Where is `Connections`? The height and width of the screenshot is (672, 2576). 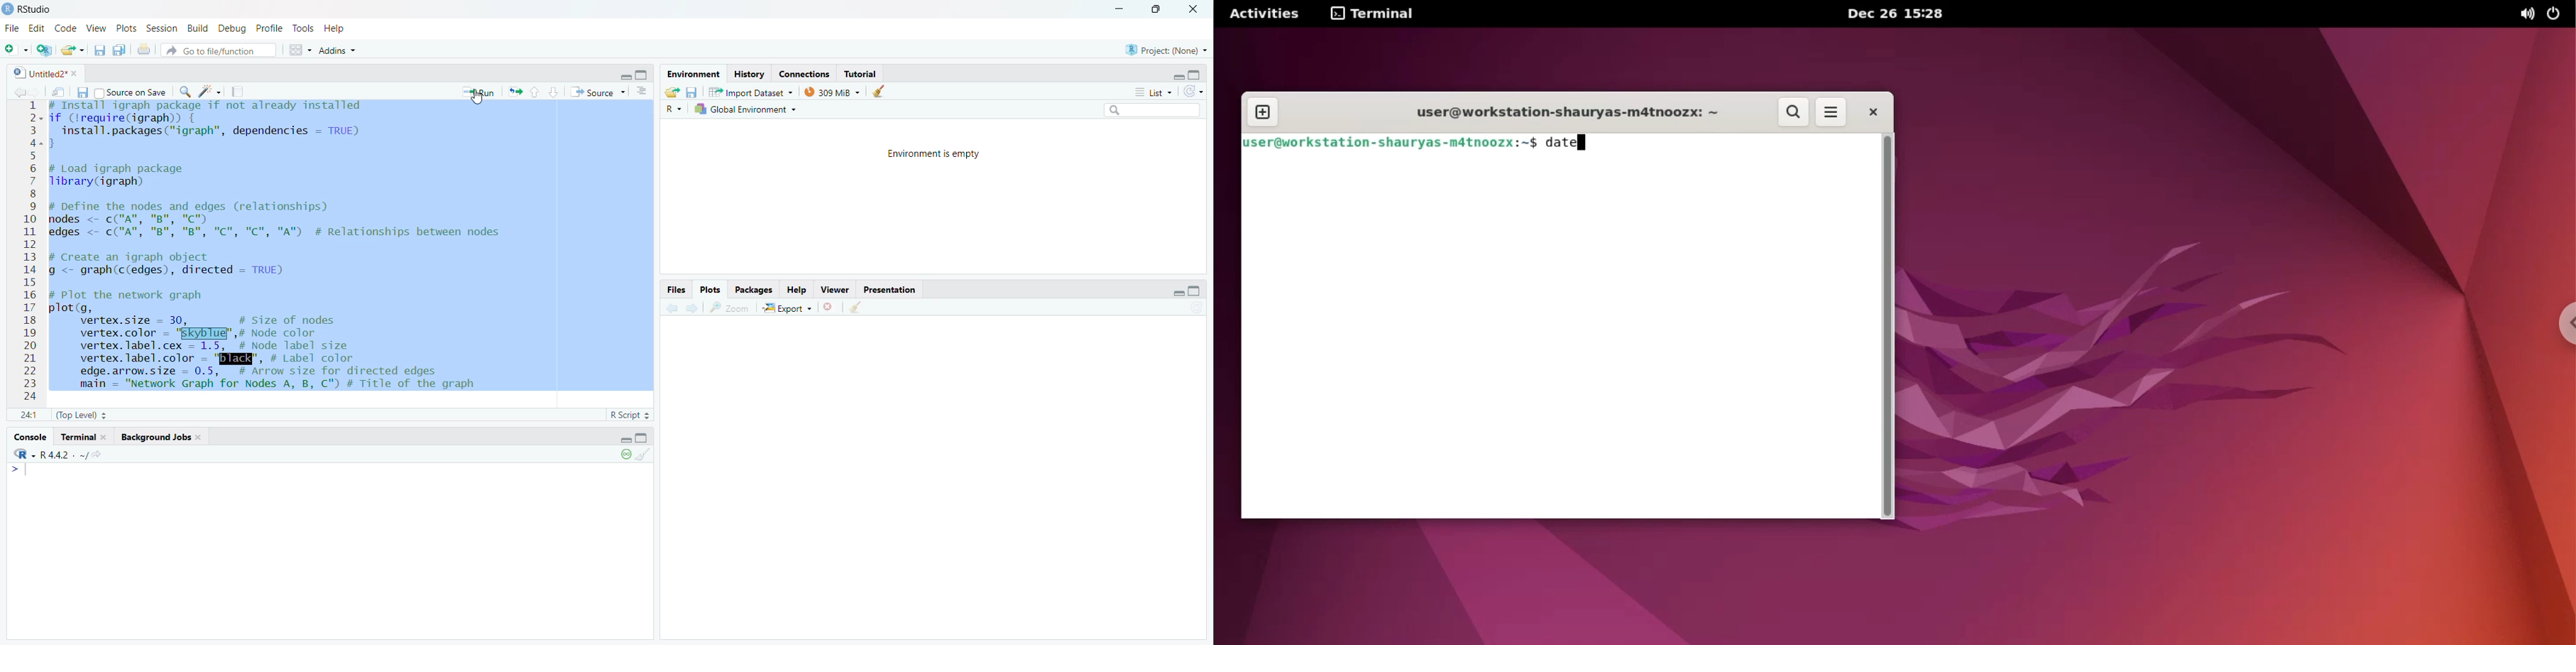
Connections is located at coordinates (806, 73).